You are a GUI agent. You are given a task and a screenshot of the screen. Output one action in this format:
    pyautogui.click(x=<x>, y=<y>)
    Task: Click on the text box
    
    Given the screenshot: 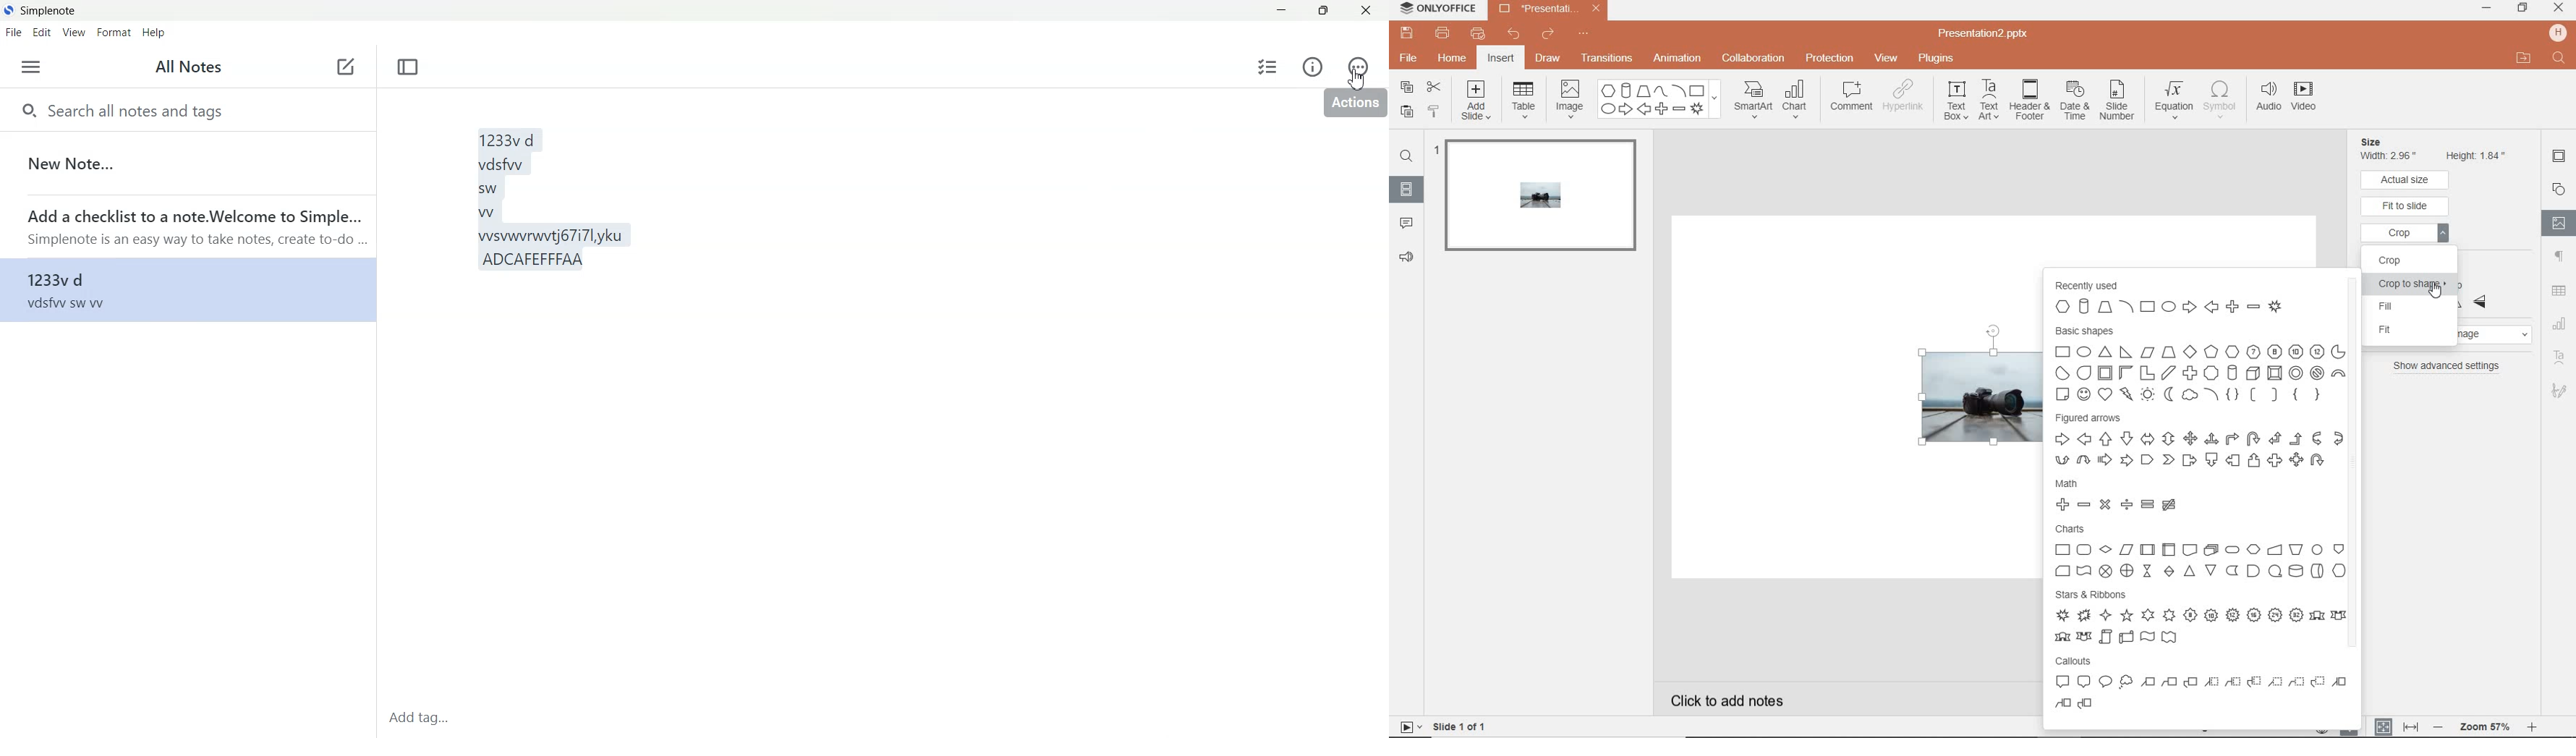 What is the action you would take?
    pyautogui.click(x=1956, y=102)
    